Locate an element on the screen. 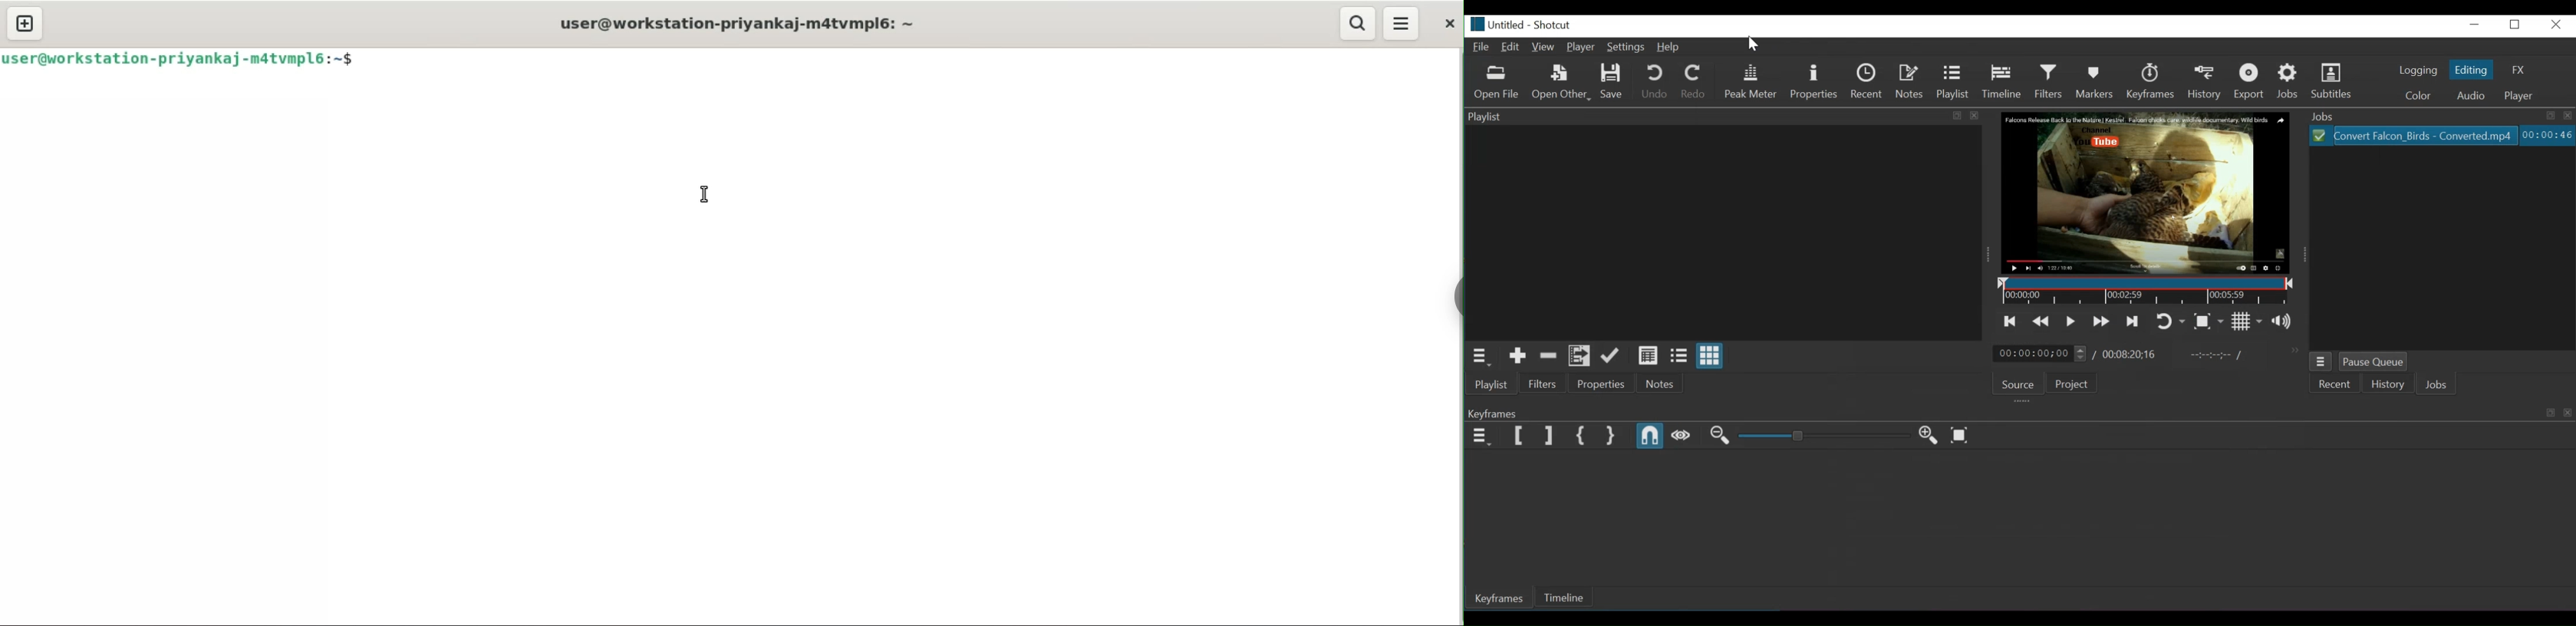 The width and height of the screenshot is (2576, 644). History is located at coordinates (2392, 385).